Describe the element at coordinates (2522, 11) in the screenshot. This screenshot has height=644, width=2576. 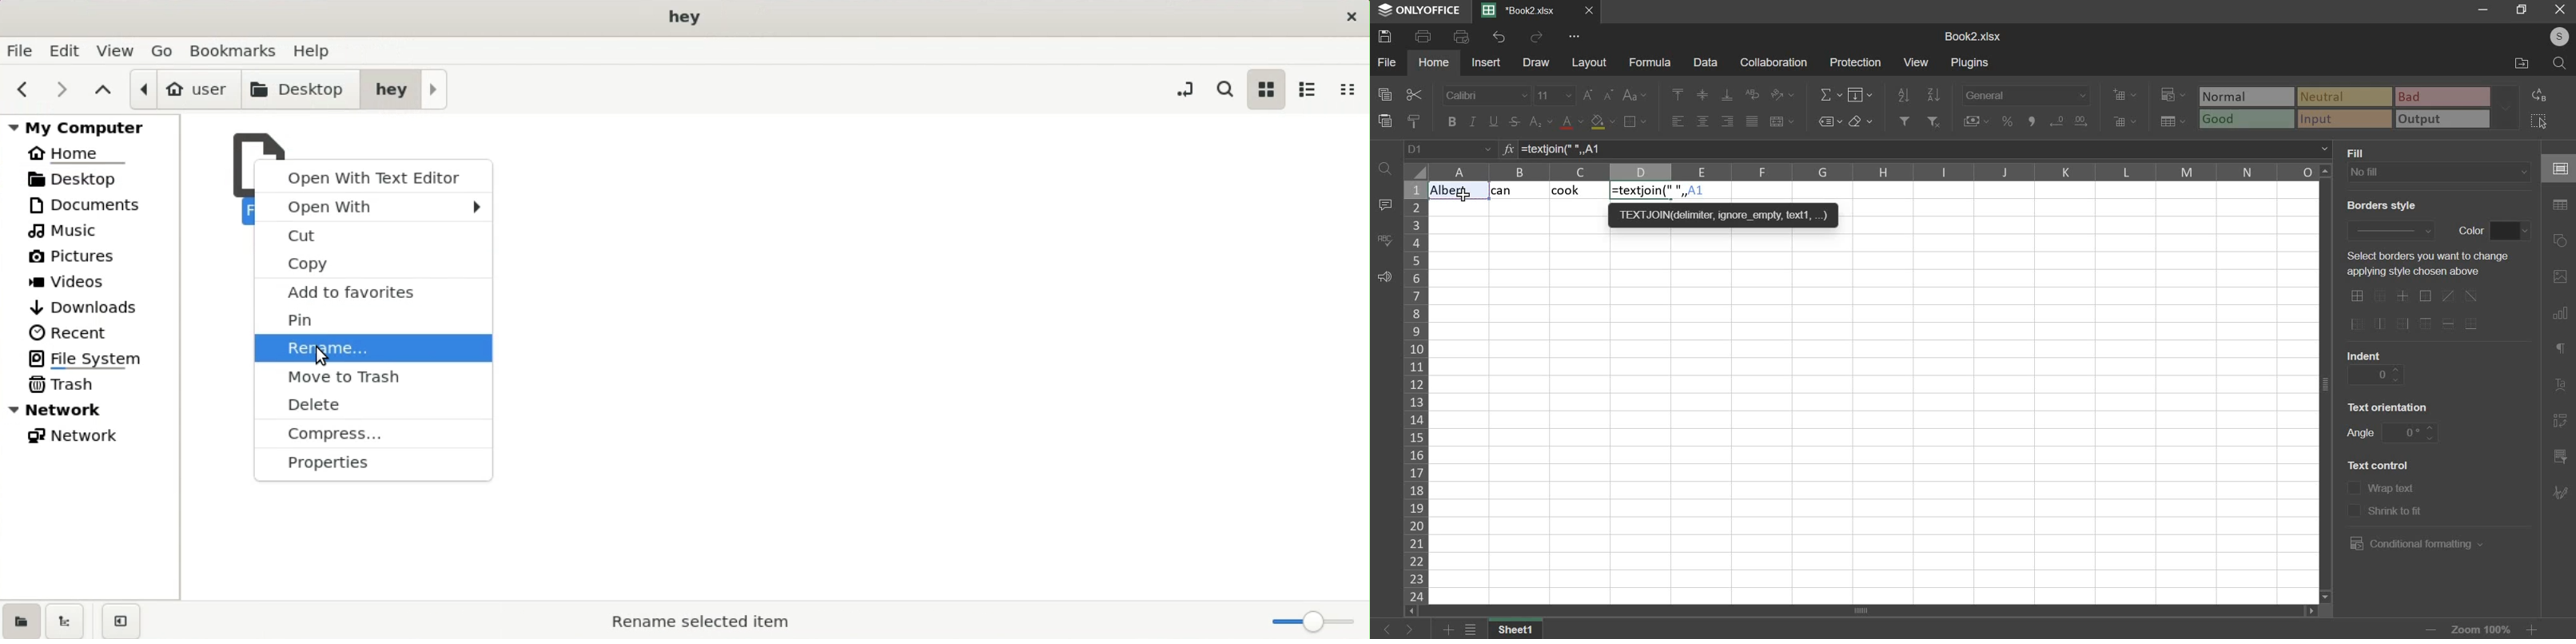
I see `resize` at that location.